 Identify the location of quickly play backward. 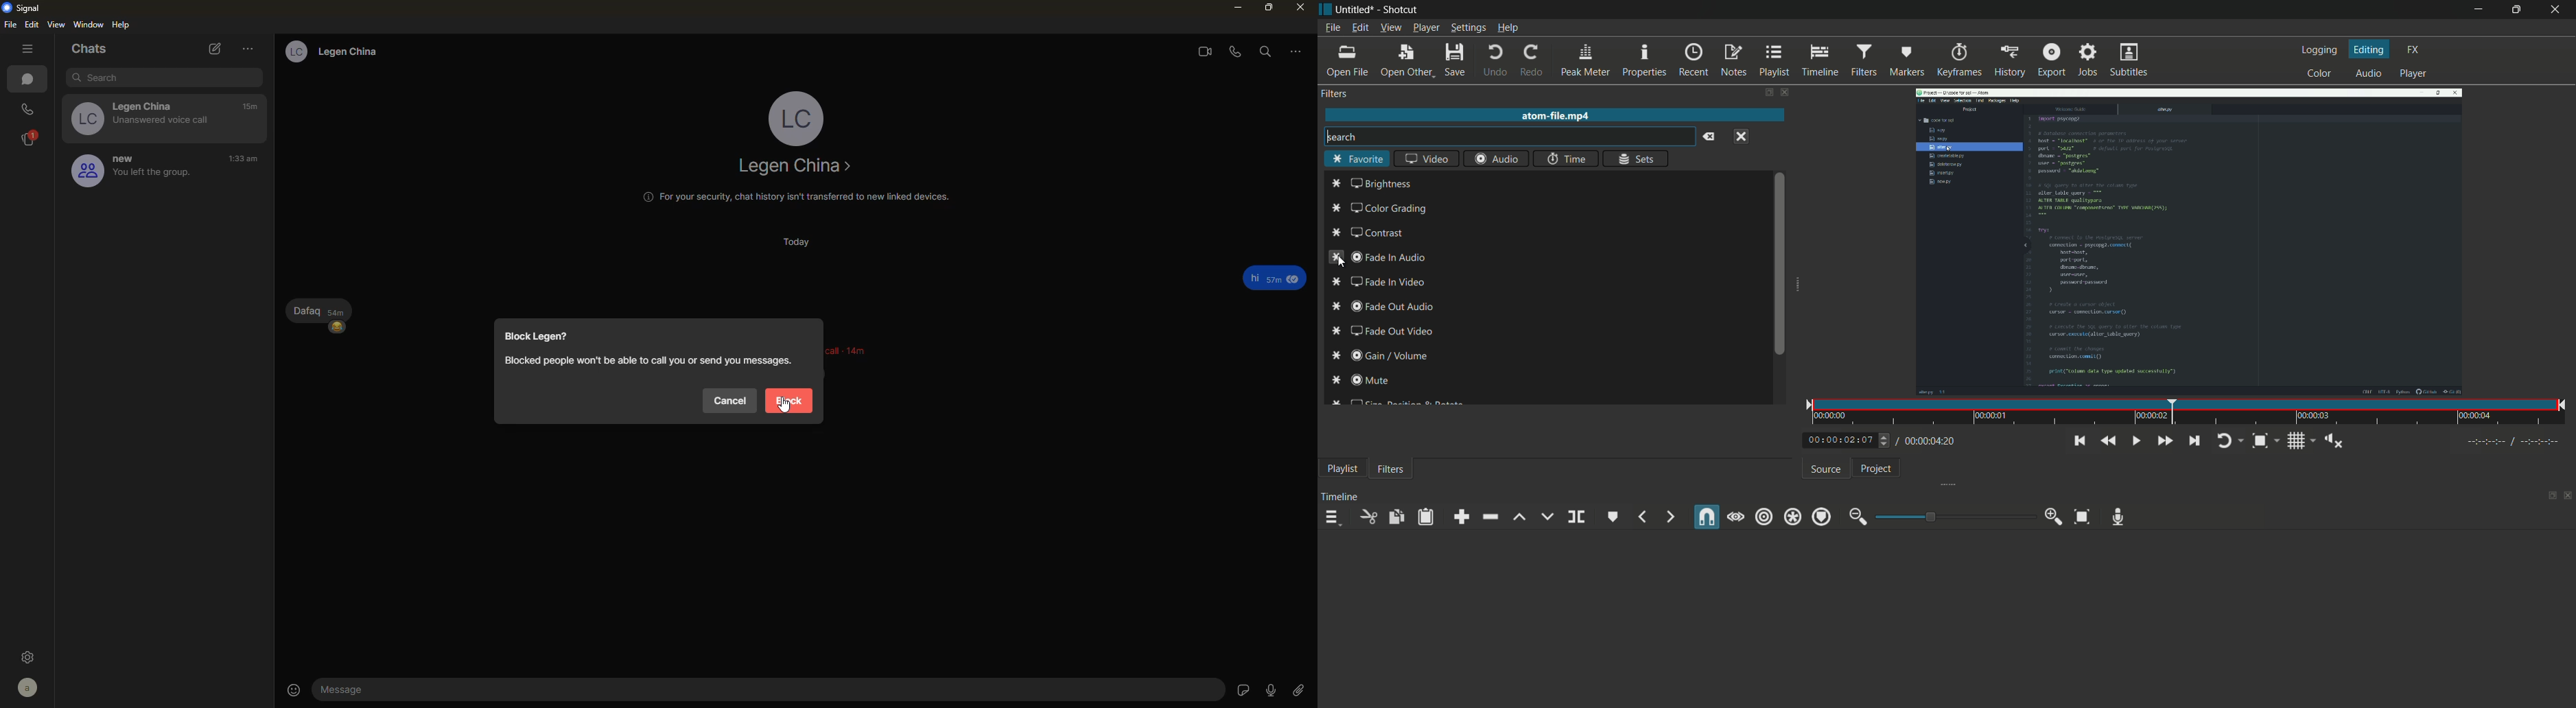
(2107, 441).